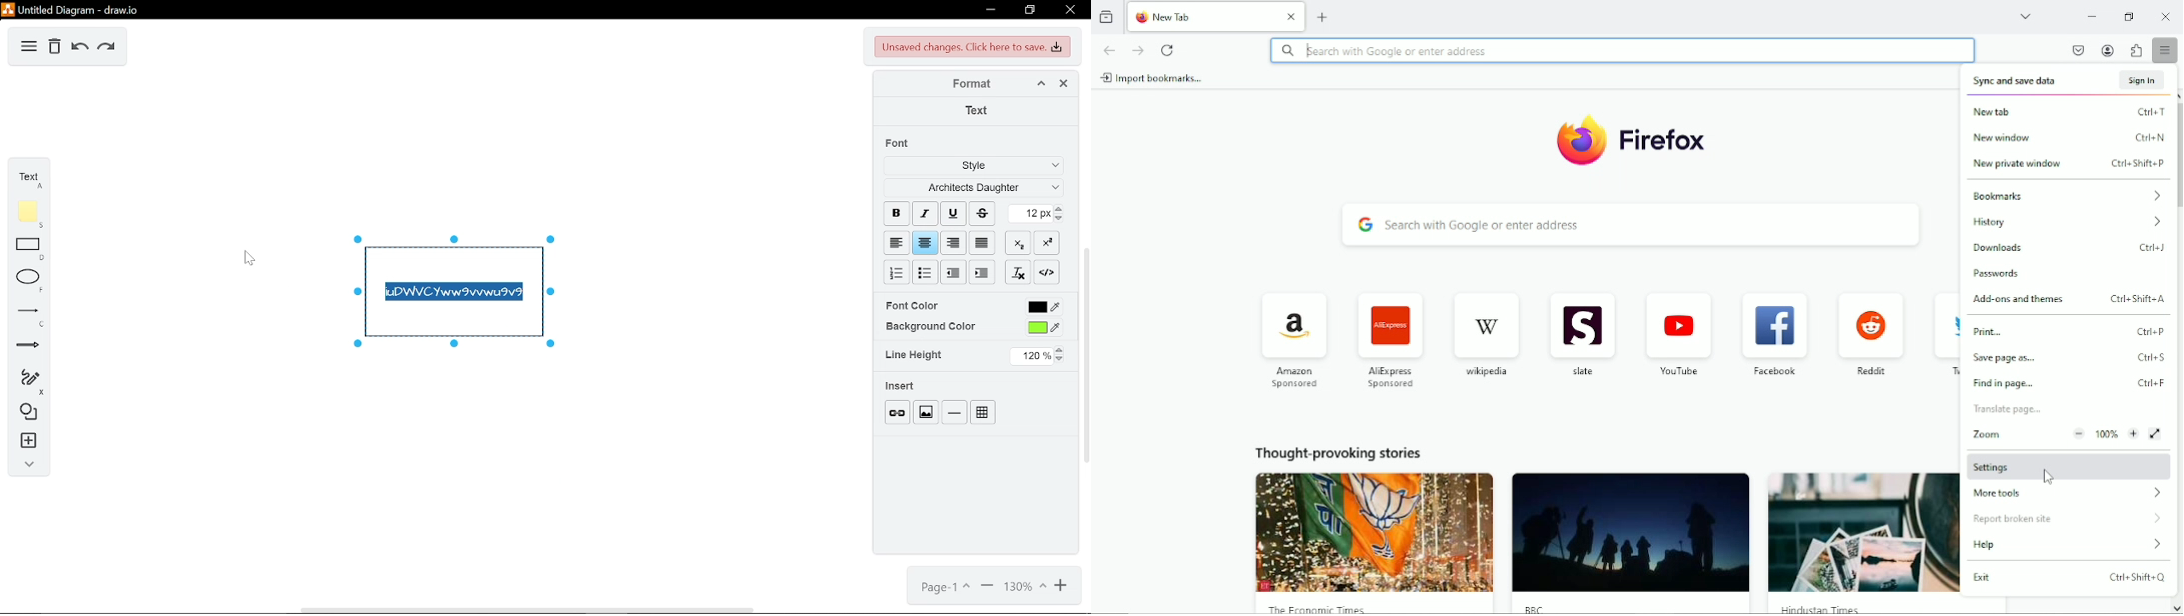 The height and width of the screenshot is (616, 2184). I want to click on text, so click(26, 176).